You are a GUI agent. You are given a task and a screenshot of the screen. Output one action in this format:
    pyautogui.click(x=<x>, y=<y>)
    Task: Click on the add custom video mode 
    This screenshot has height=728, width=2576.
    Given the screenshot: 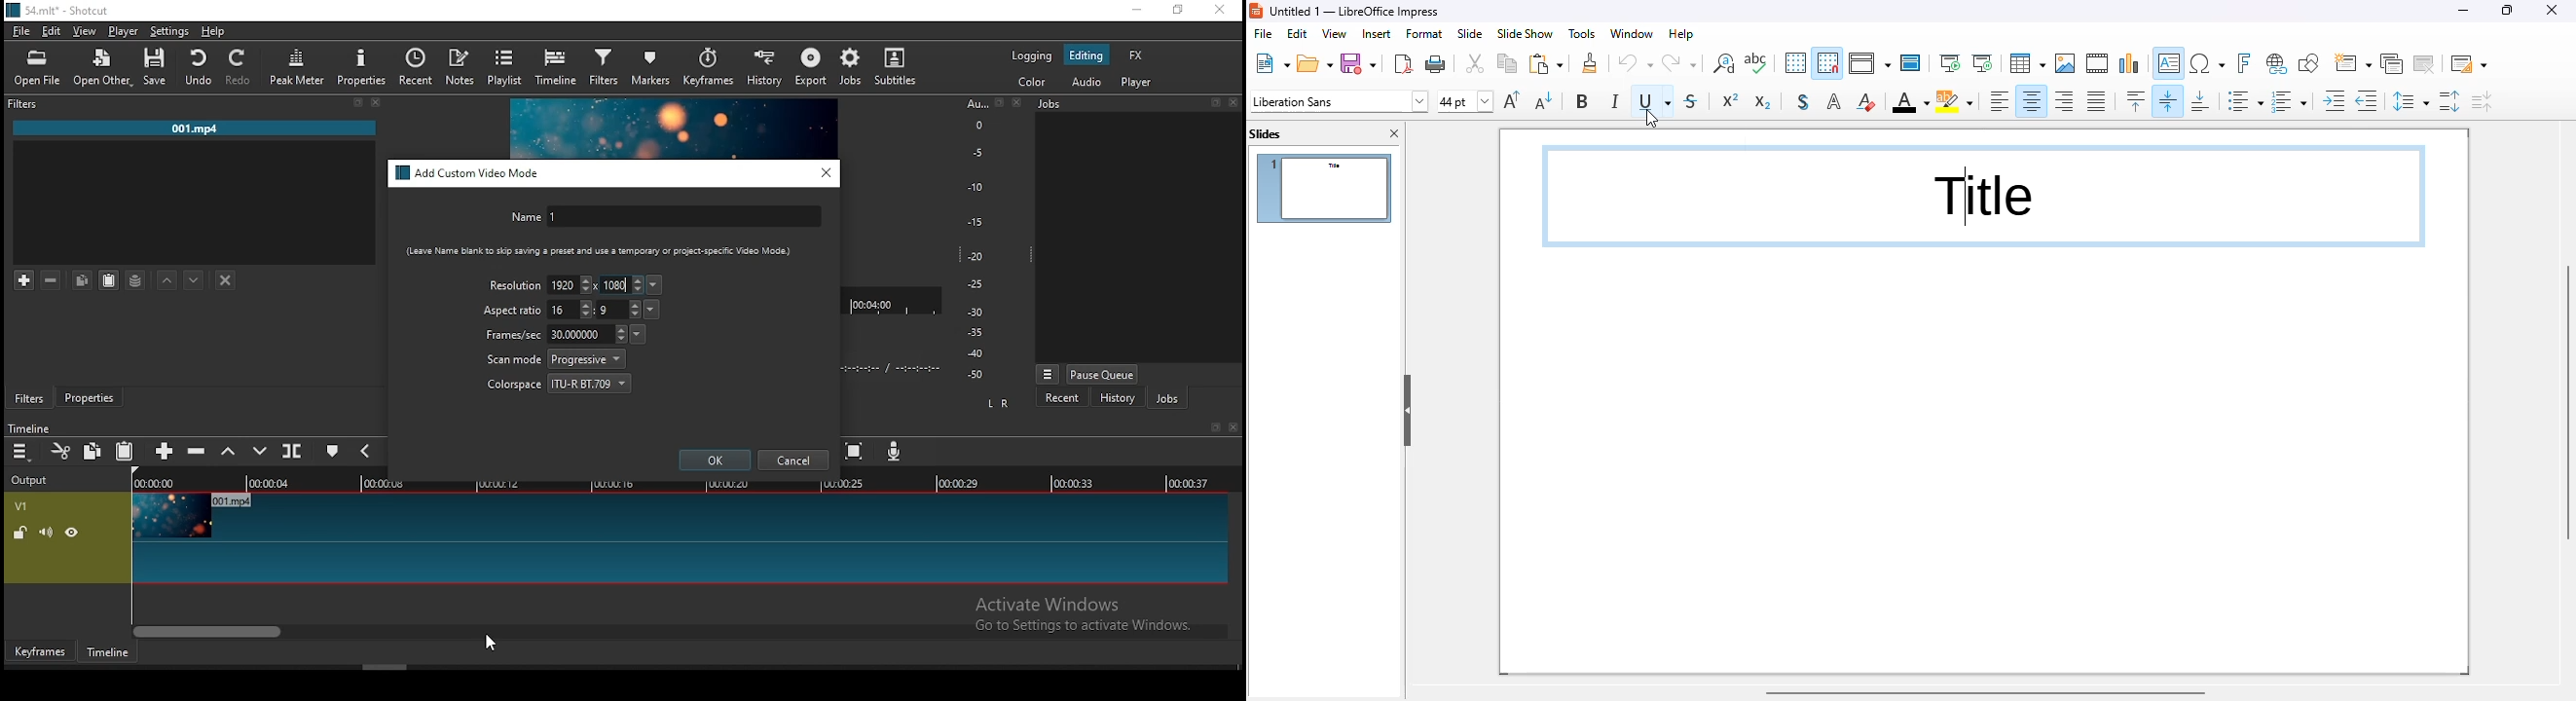 What is the action you would take?
    pyautogui.click(x=469, y=173)
    